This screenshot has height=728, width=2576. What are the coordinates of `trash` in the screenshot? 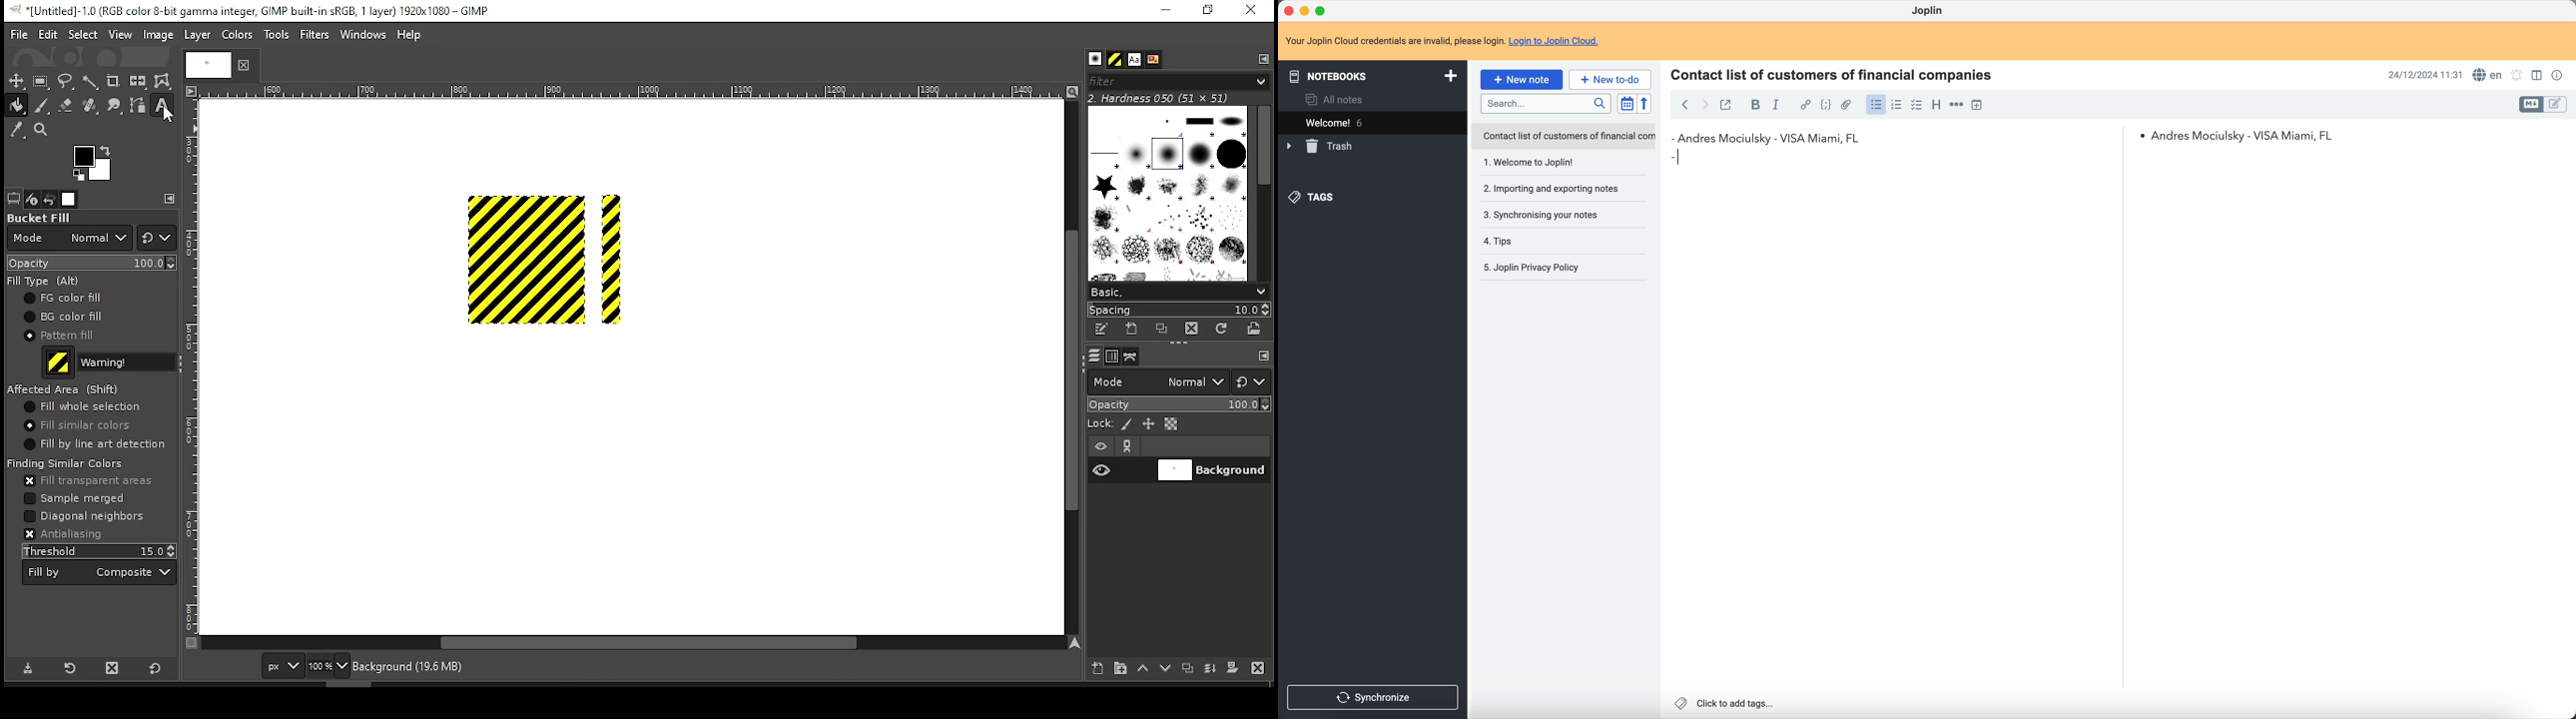 It's located at (1320, 147).